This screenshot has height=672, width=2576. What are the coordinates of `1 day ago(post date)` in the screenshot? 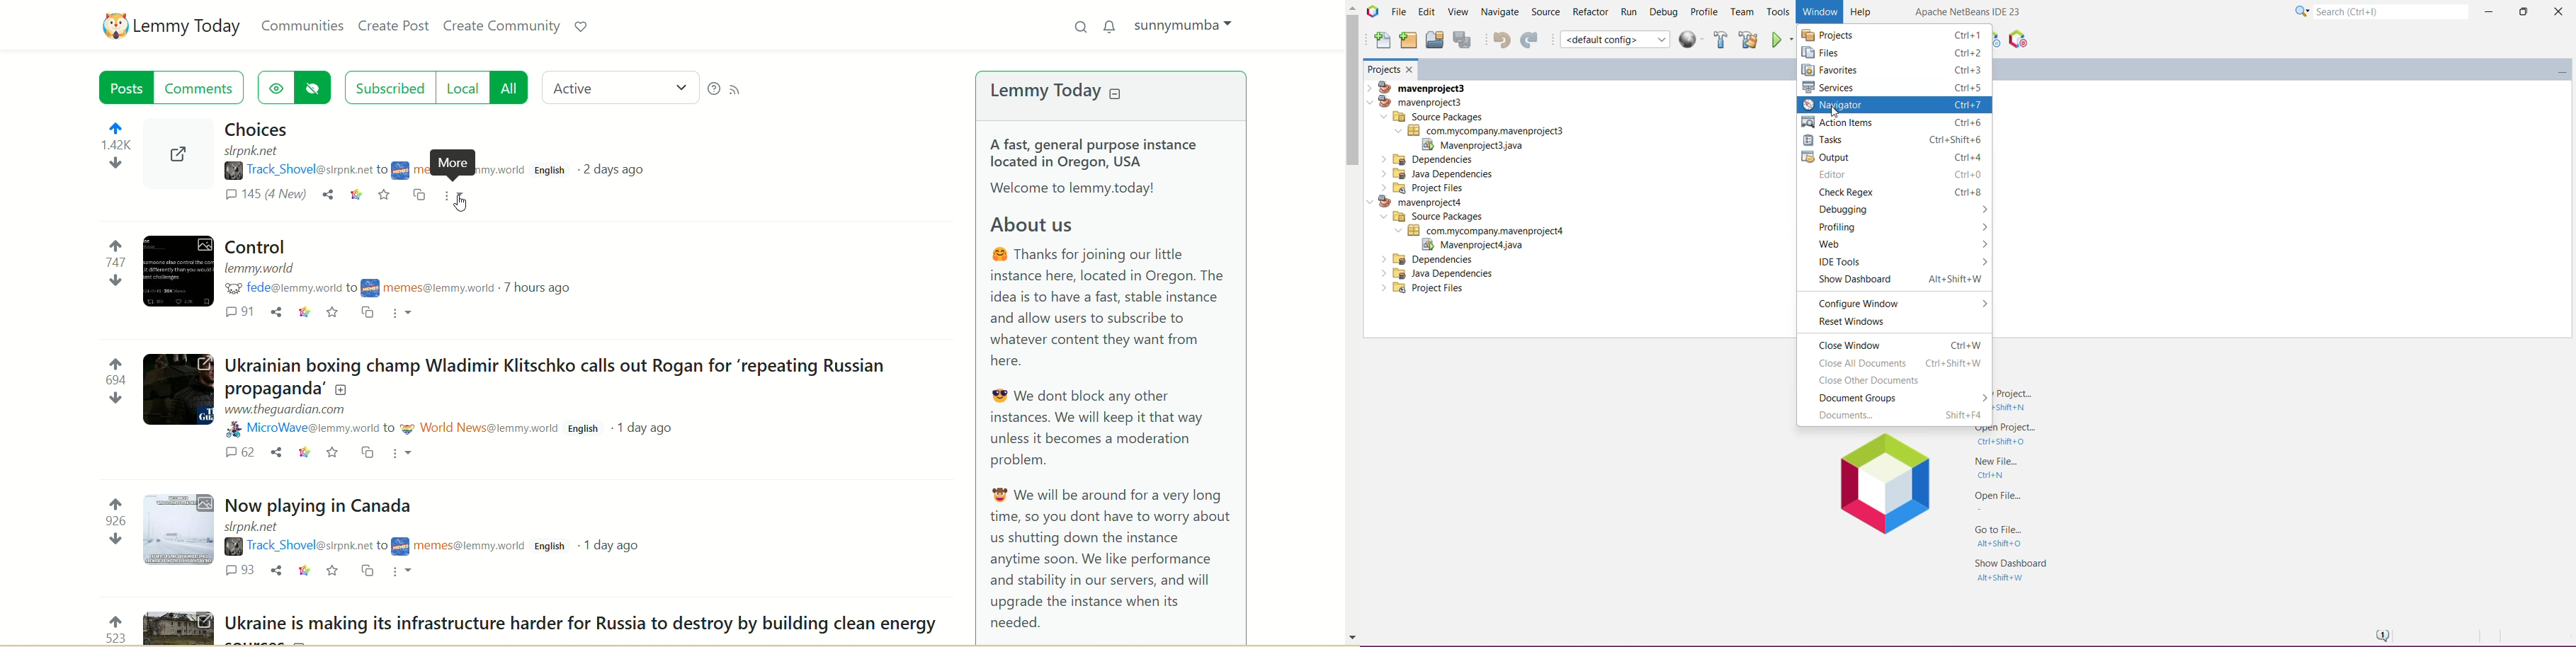 It's located at (650, 430).